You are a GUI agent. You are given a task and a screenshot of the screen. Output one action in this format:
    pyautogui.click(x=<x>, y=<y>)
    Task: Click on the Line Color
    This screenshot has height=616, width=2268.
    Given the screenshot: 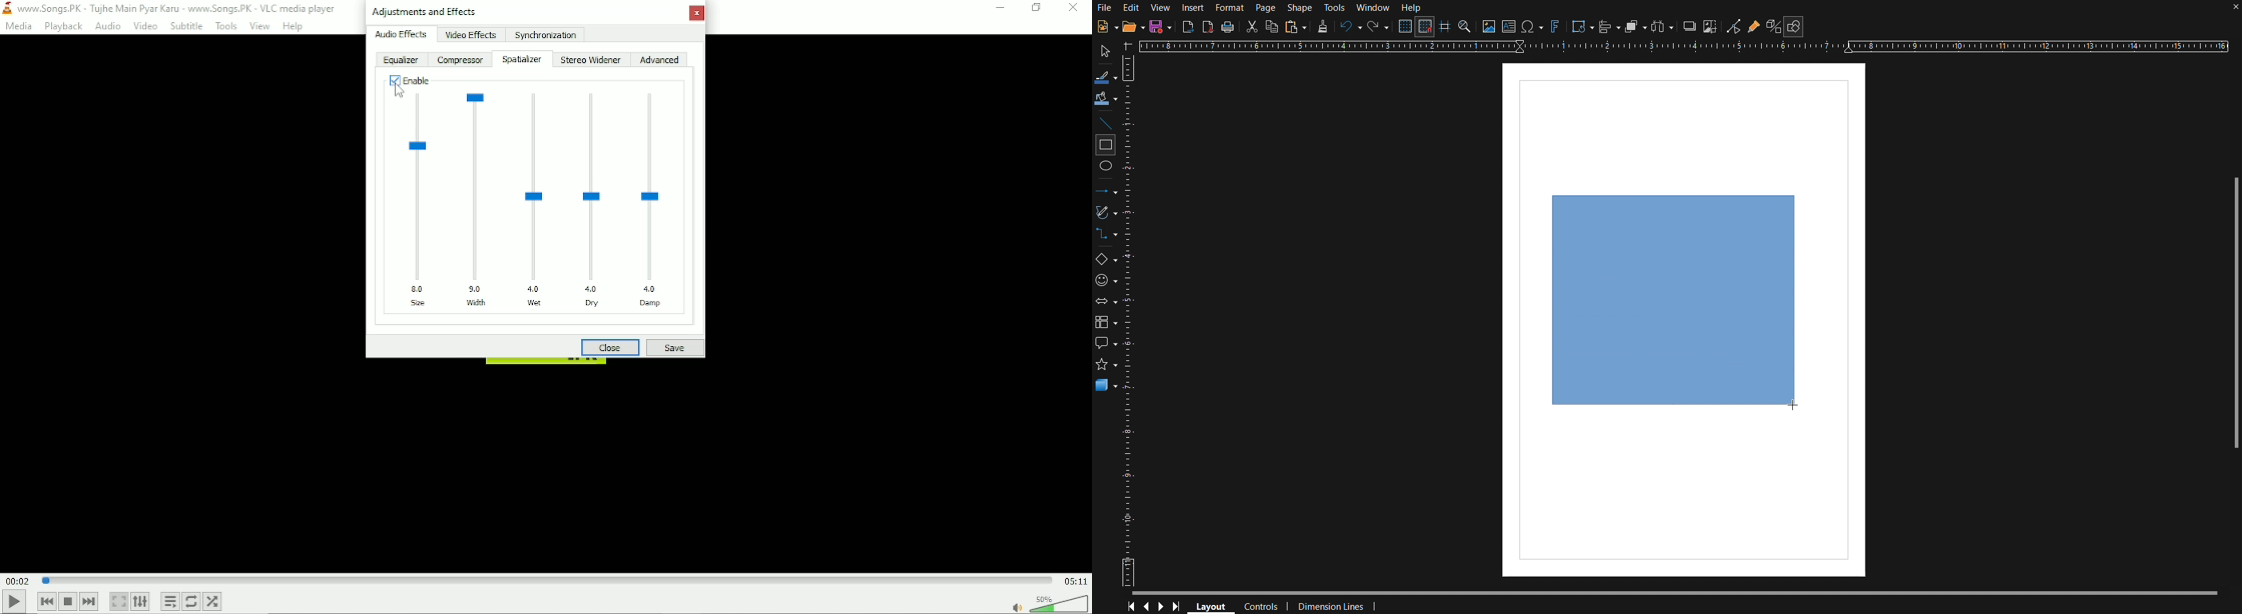 What is the action you would take?
    pyautogui.click(x=1106, y=76)
    